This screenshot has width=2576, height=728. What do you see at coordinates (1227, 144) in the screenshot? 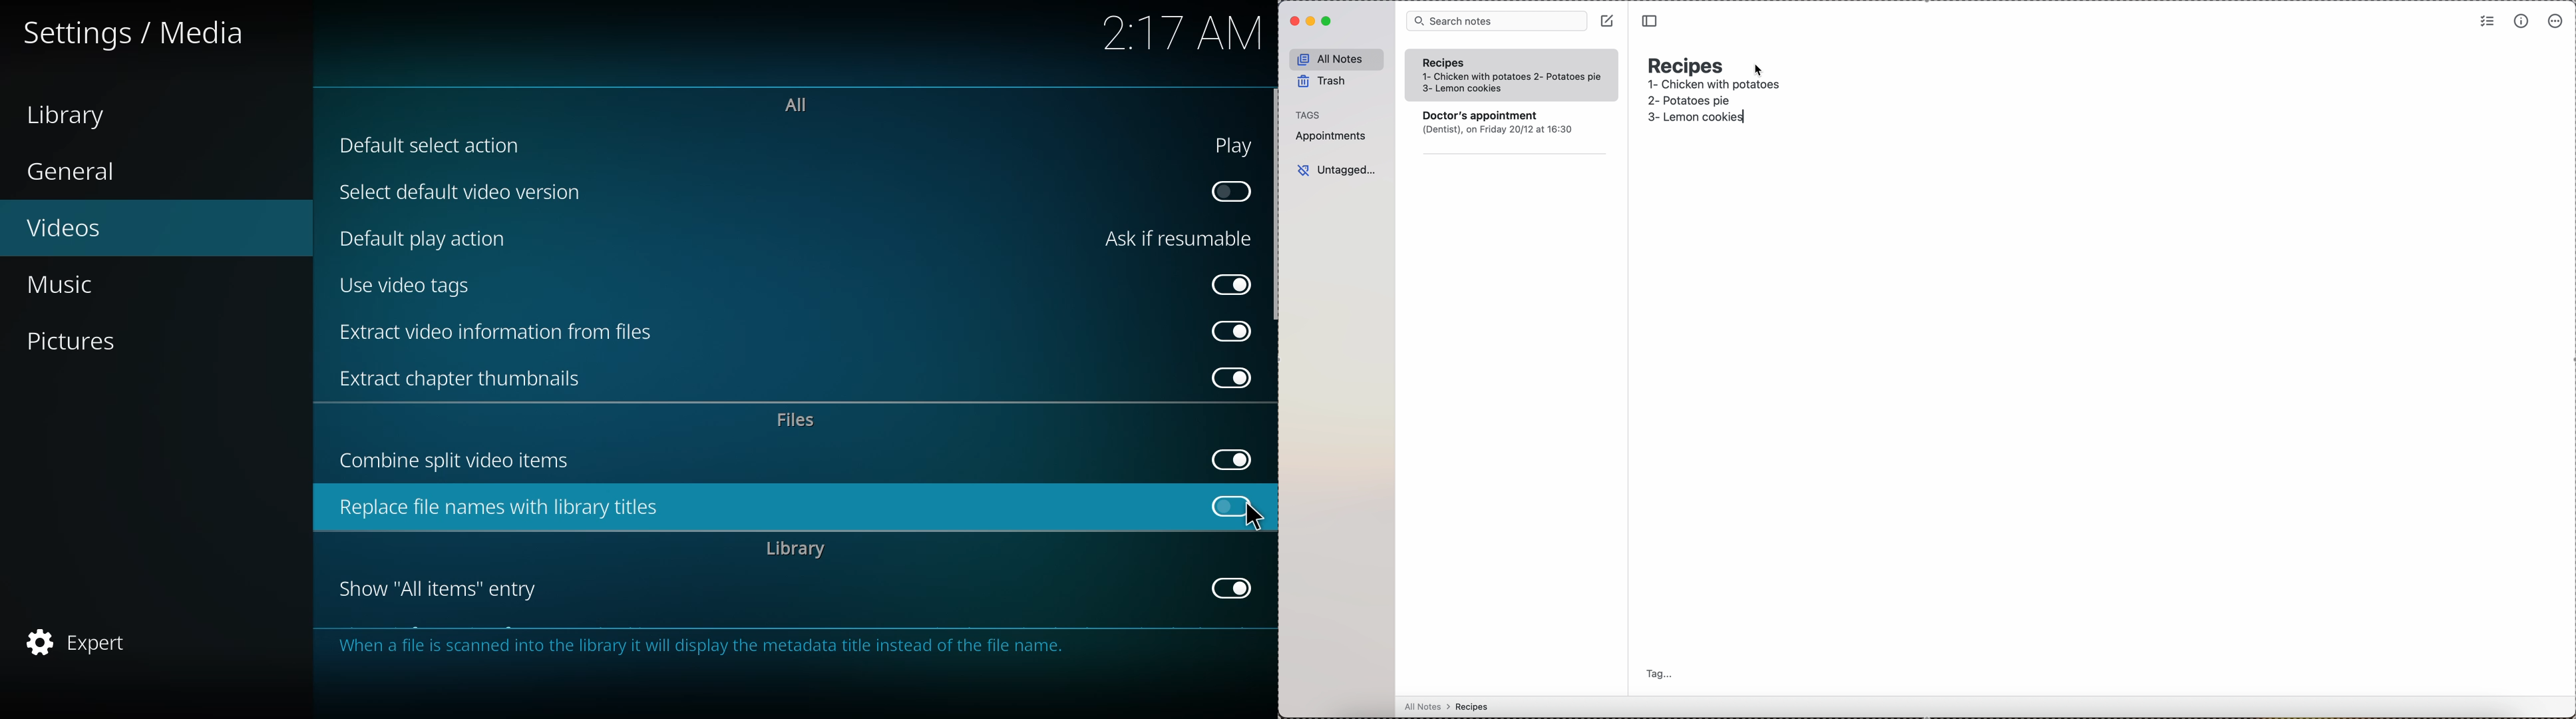
I see `play` at bounding box center [1227, 144].